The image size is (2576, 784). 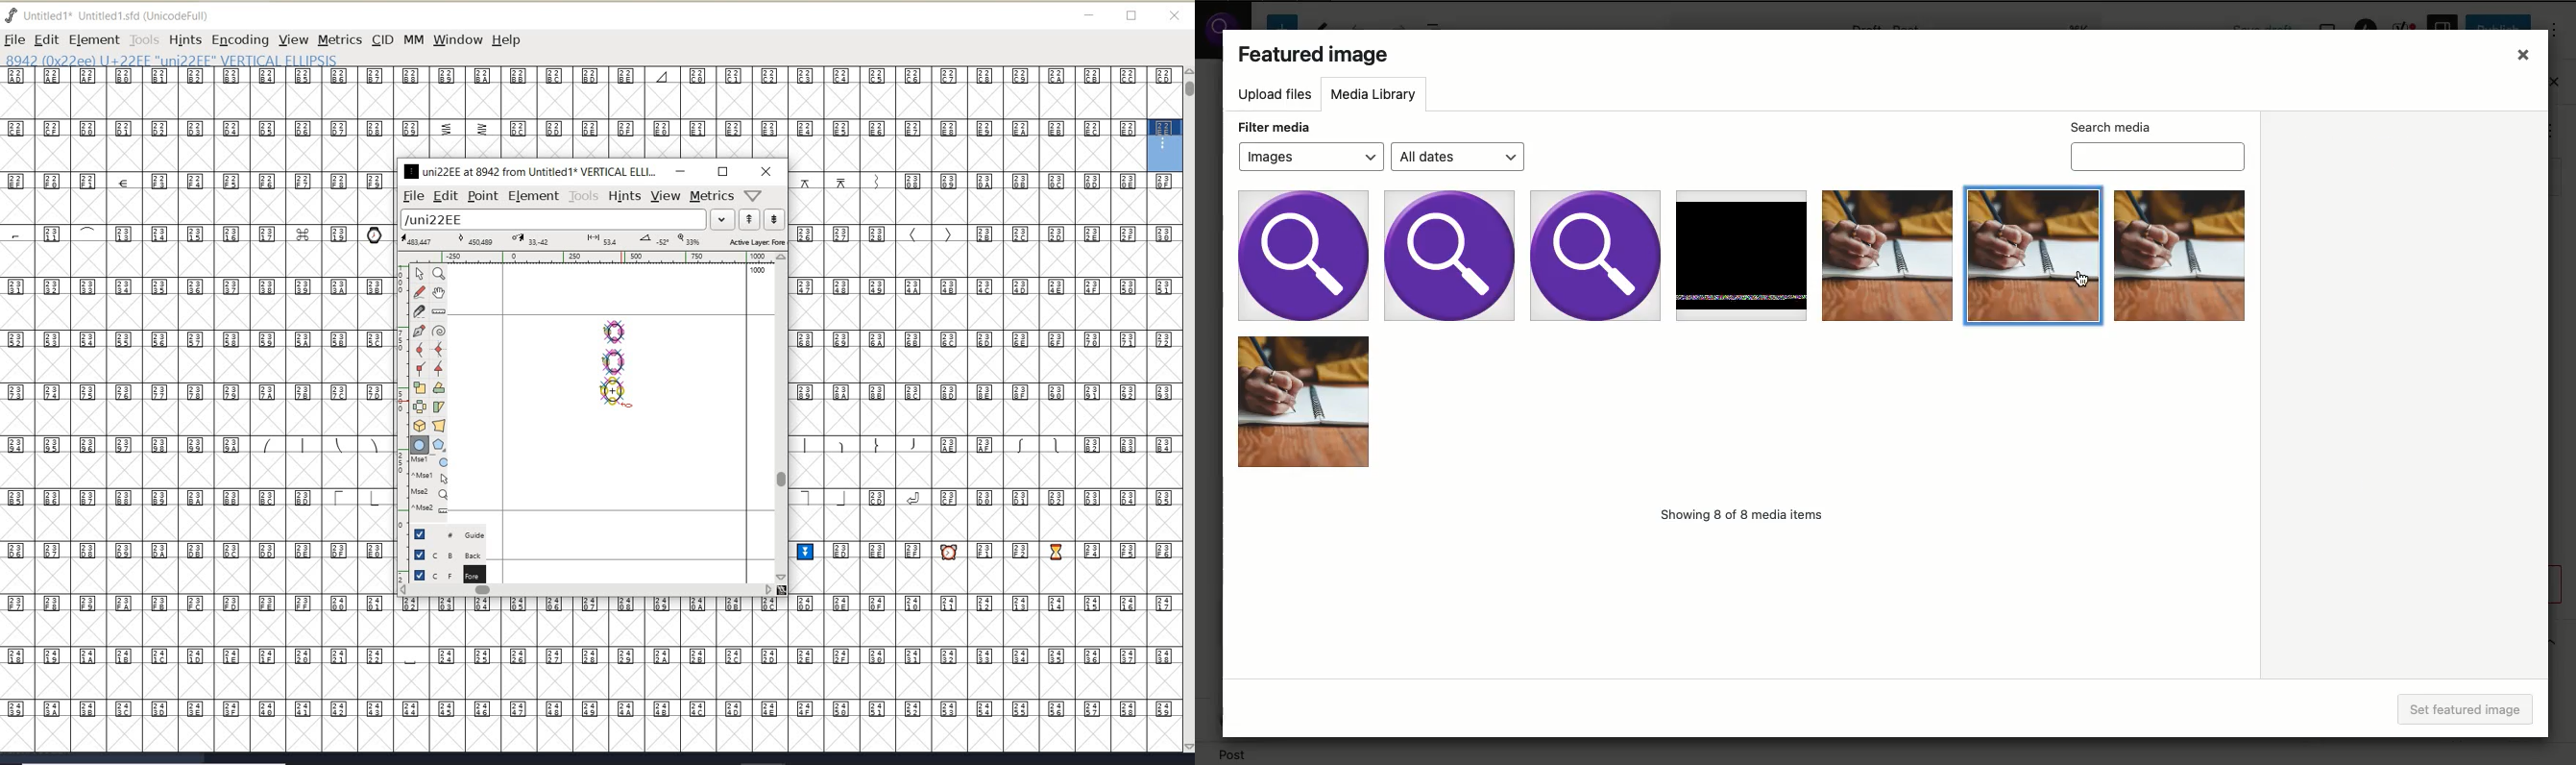 What do you see at coordinates (420, 426) in the screenshot?
I see `rotate the selection in 3d and project back to plane` at bounding box center [420, 426].